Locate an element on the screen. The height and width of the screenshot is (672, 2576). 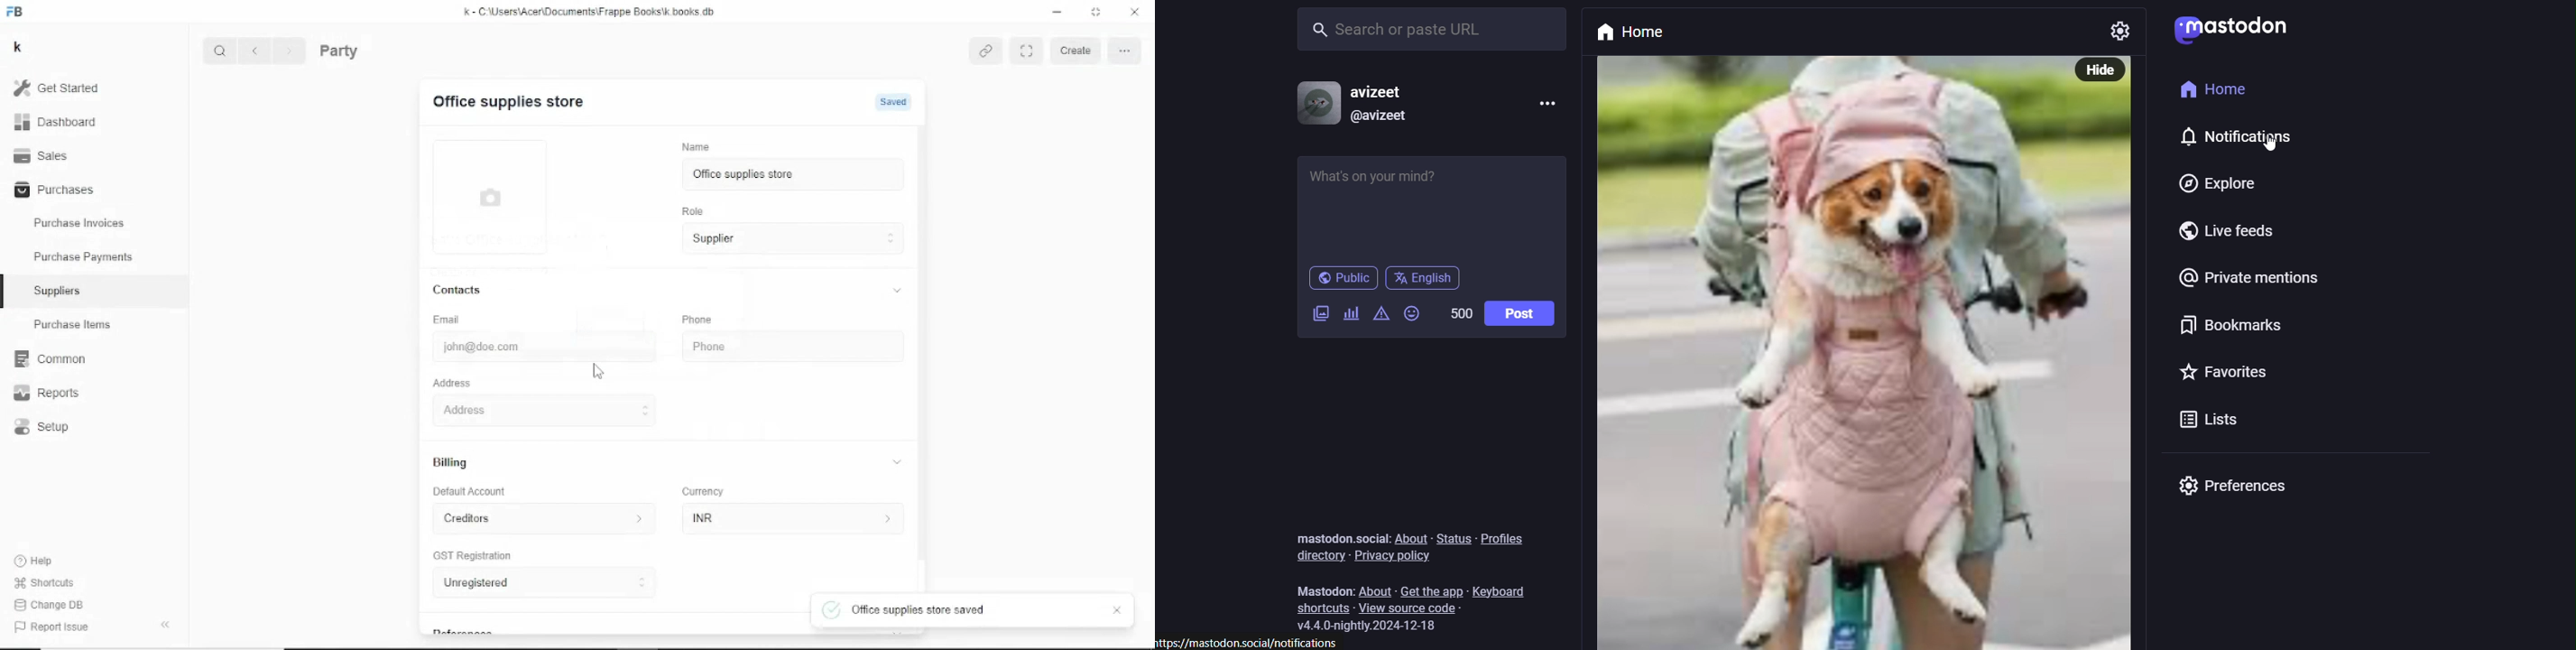
Forward is located at coordinates (291, 50).